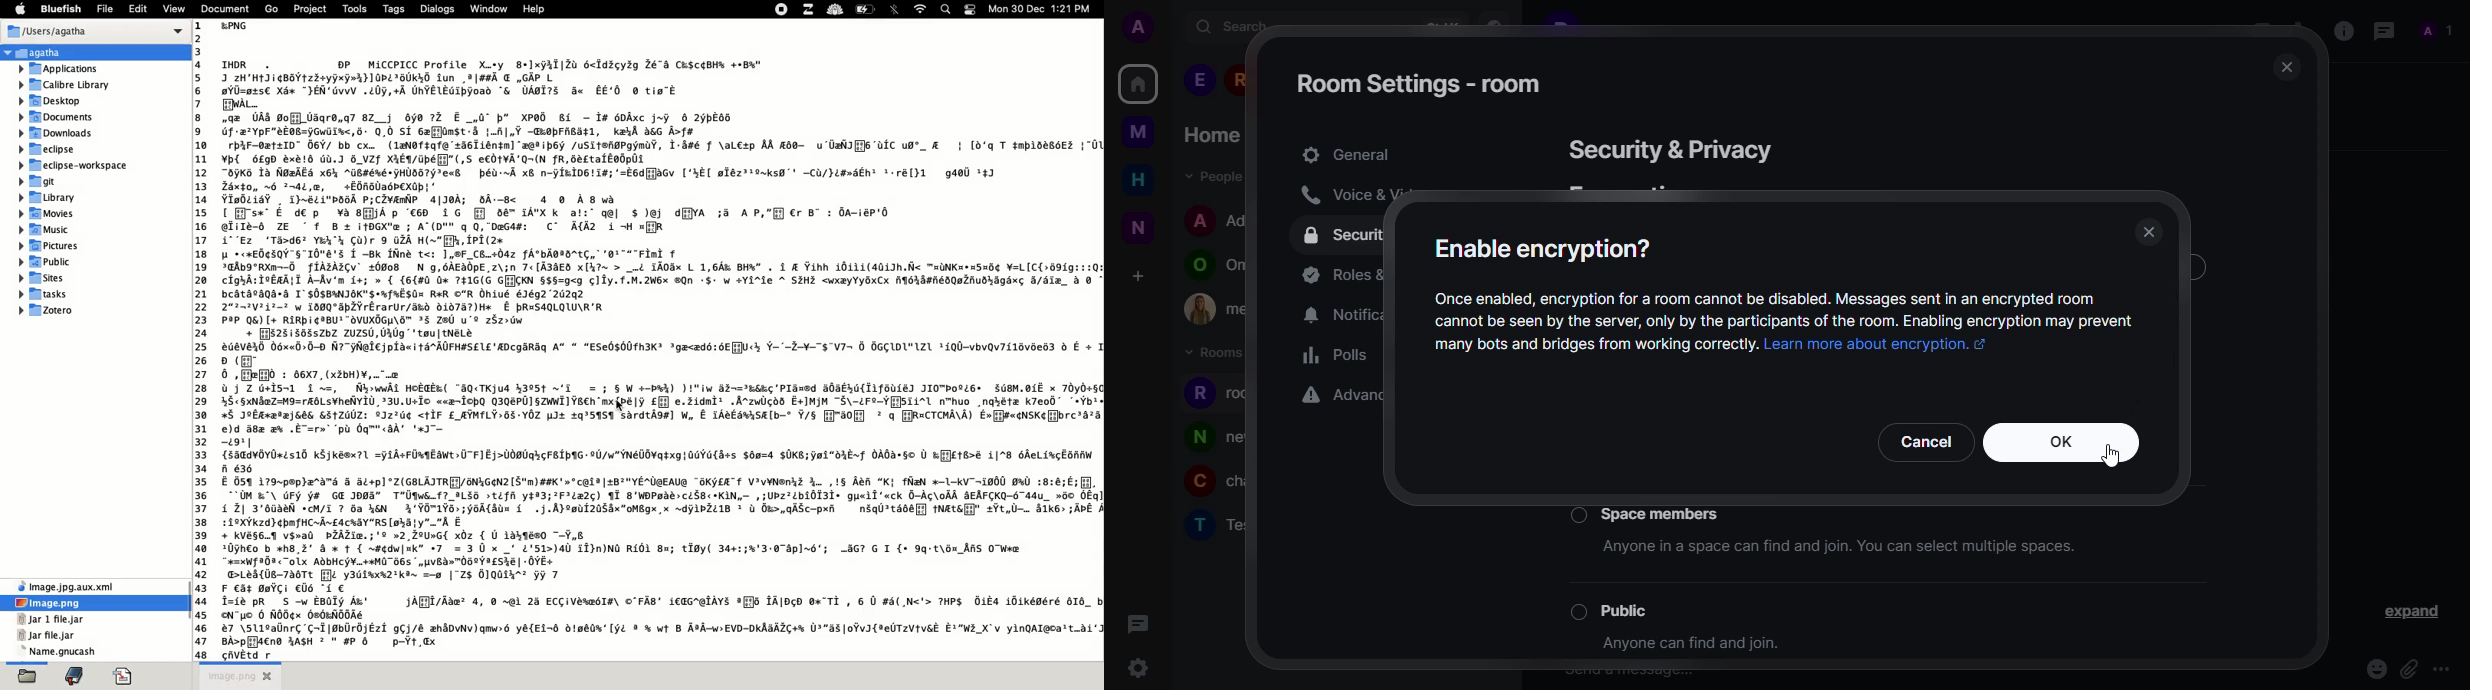 The image size is (2492, 700). What do you see at coordinates (44, 228) in the screenshot?
I see `music` at bounding box center [44, 228].